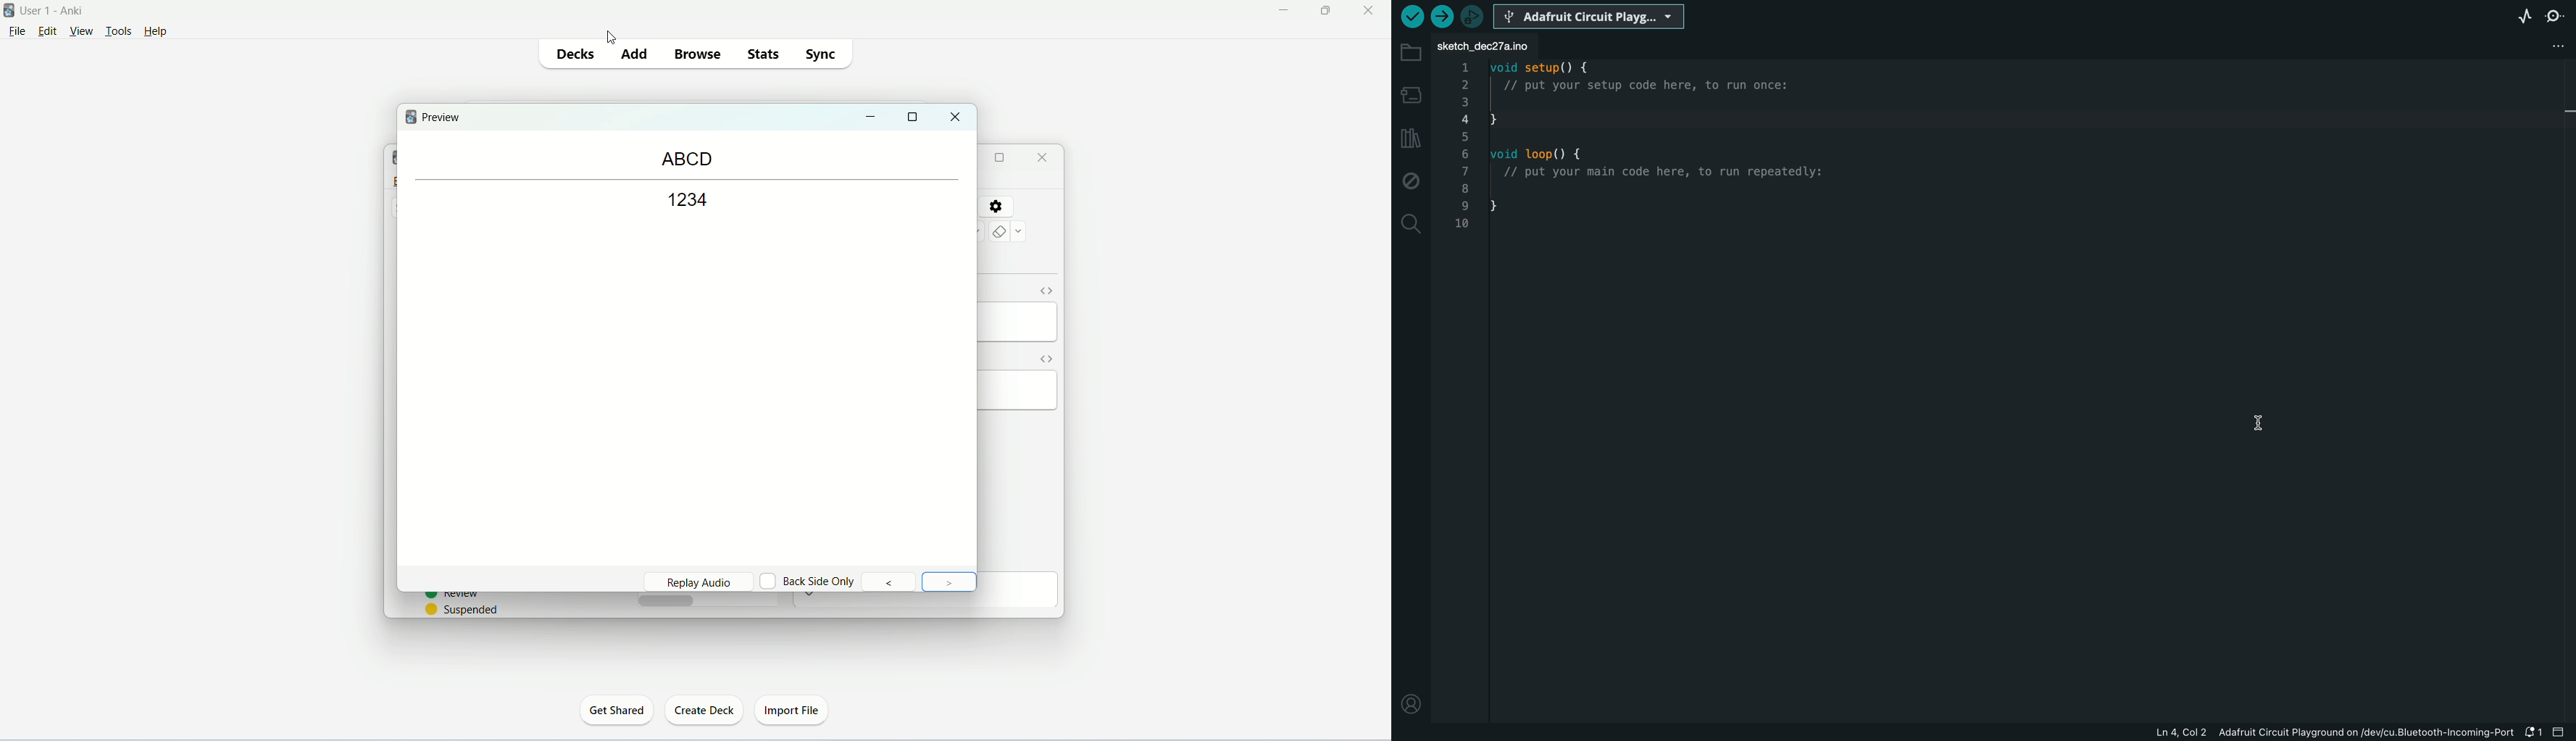 This screenshot has height=756, width=2576. What do you see at coordinates (9, 10) in the screenshot?
I see `logo` at bounding box center [9, 10].